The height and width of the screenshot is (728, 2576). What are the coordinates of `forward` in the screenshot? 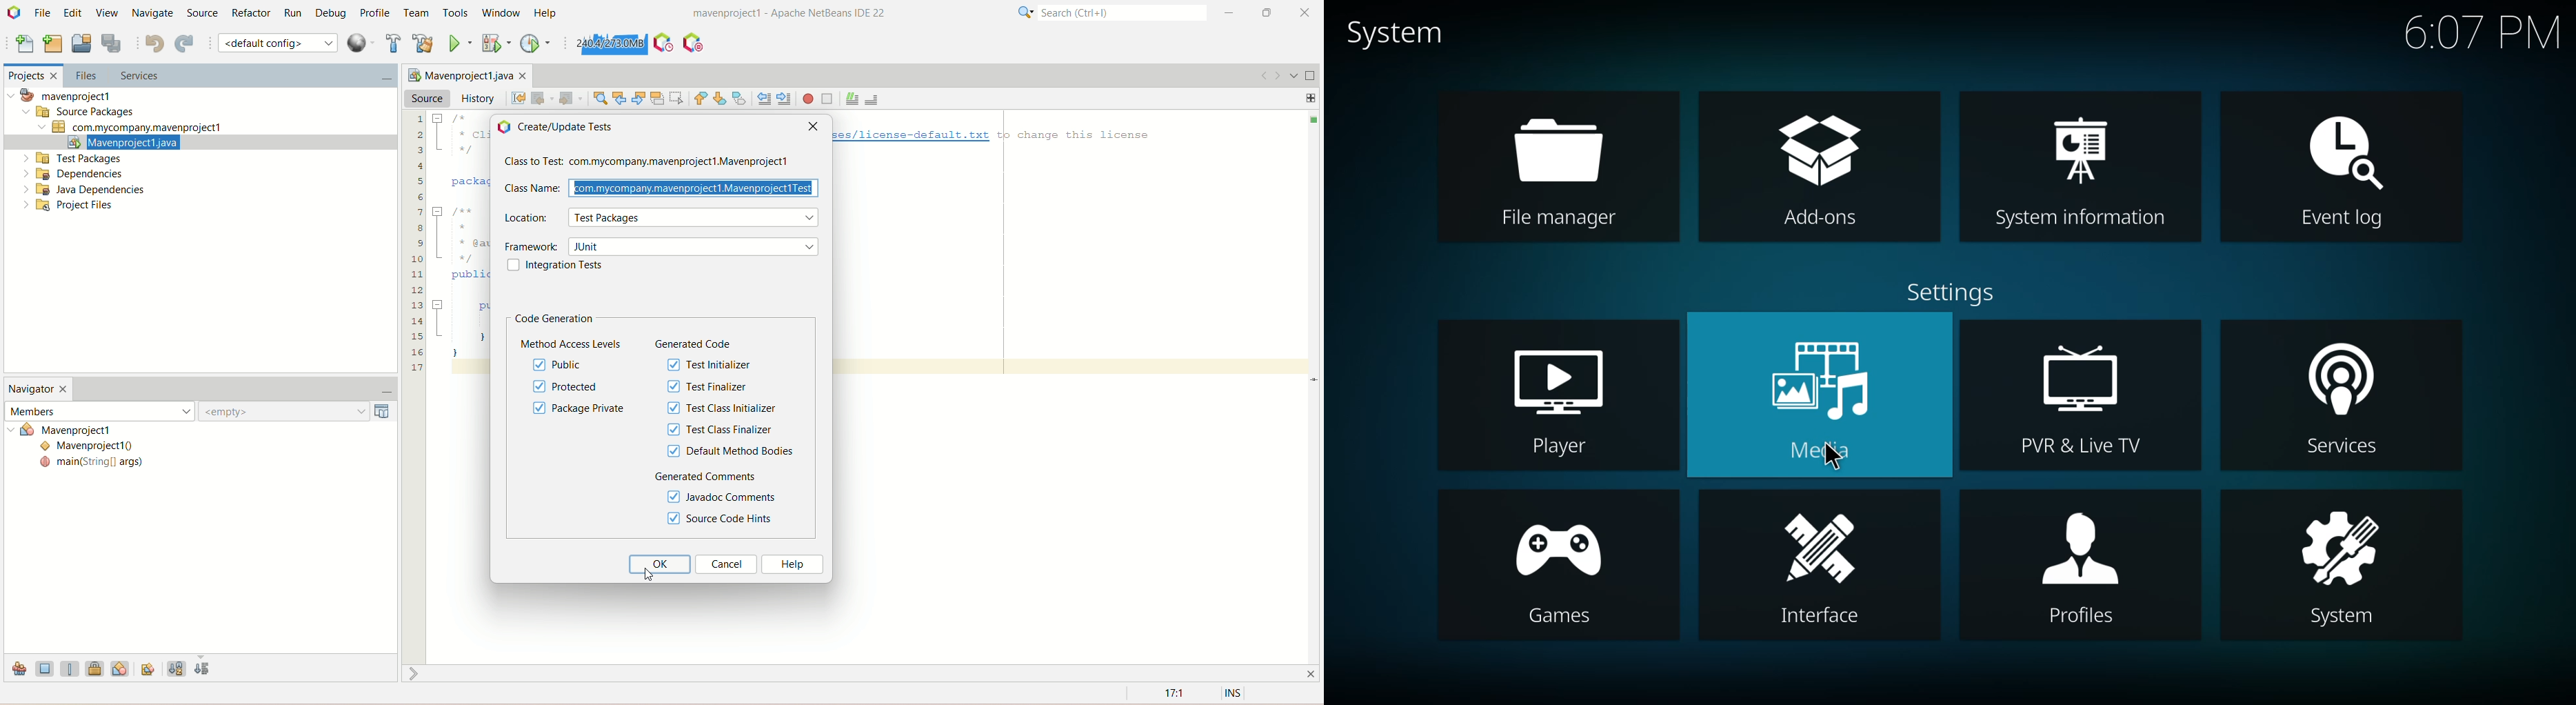 It's located at (568, 99).